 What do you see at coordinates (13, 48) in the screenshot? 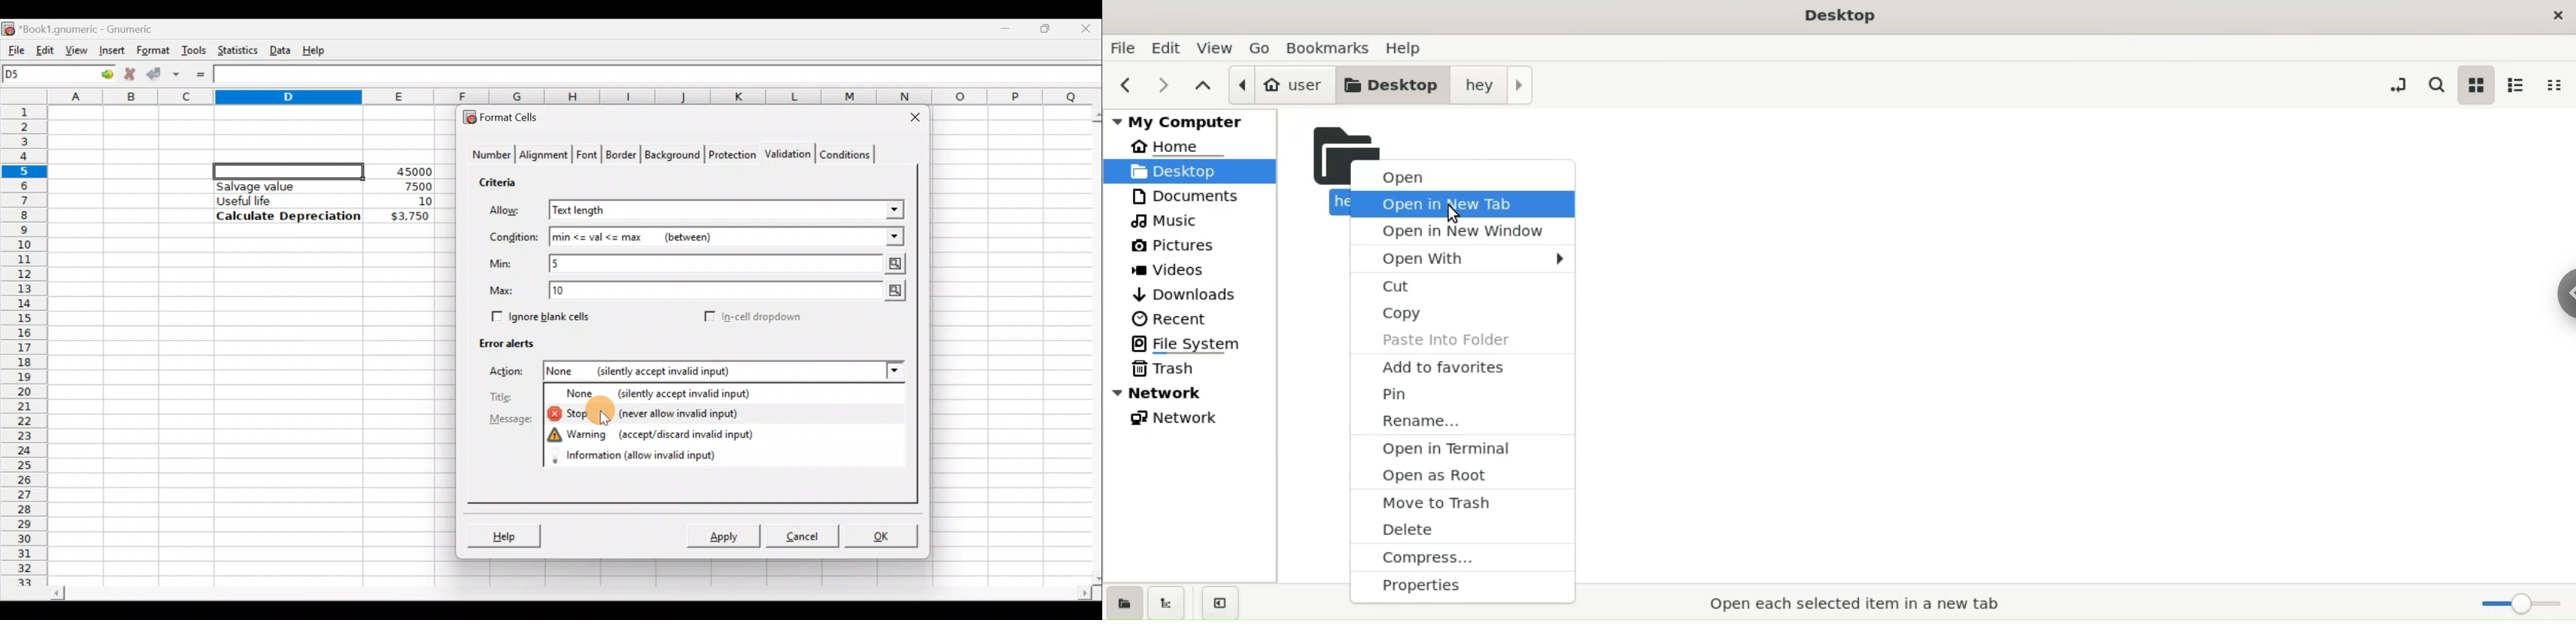
I see `File` at bounding box center [13, 48].